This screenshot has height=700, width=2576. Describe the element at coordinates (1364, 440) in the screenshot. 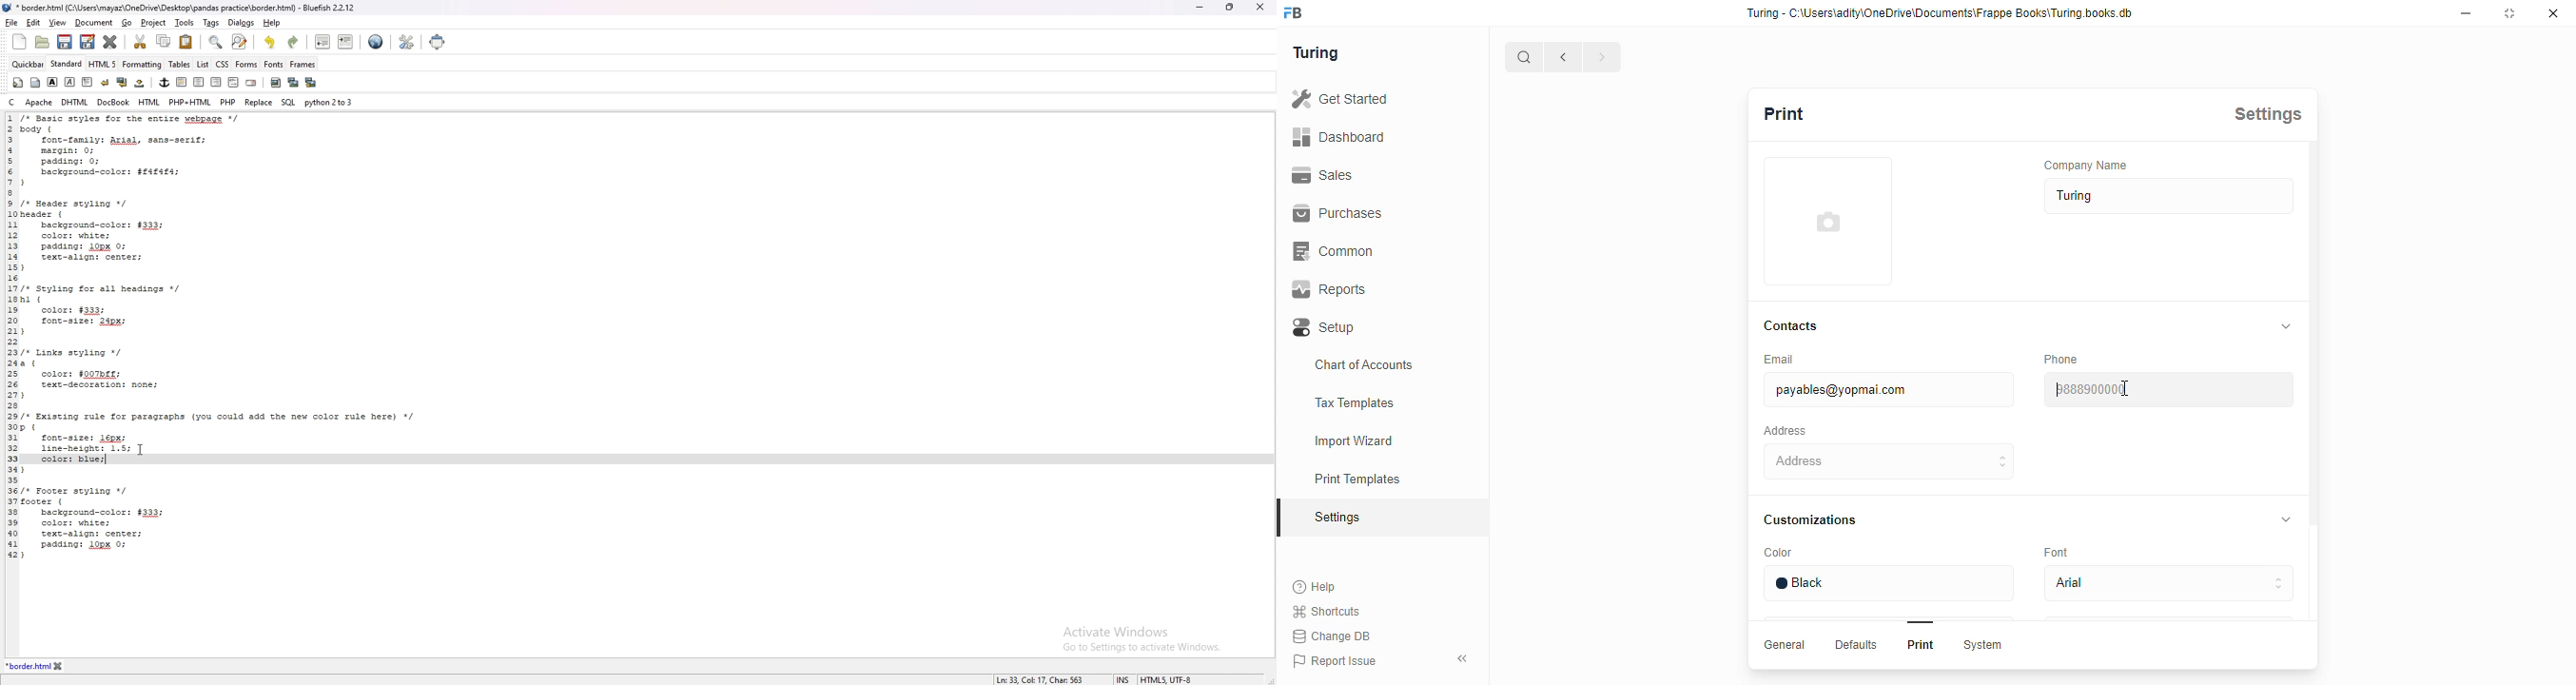

I see `Import Wizard` at that location.